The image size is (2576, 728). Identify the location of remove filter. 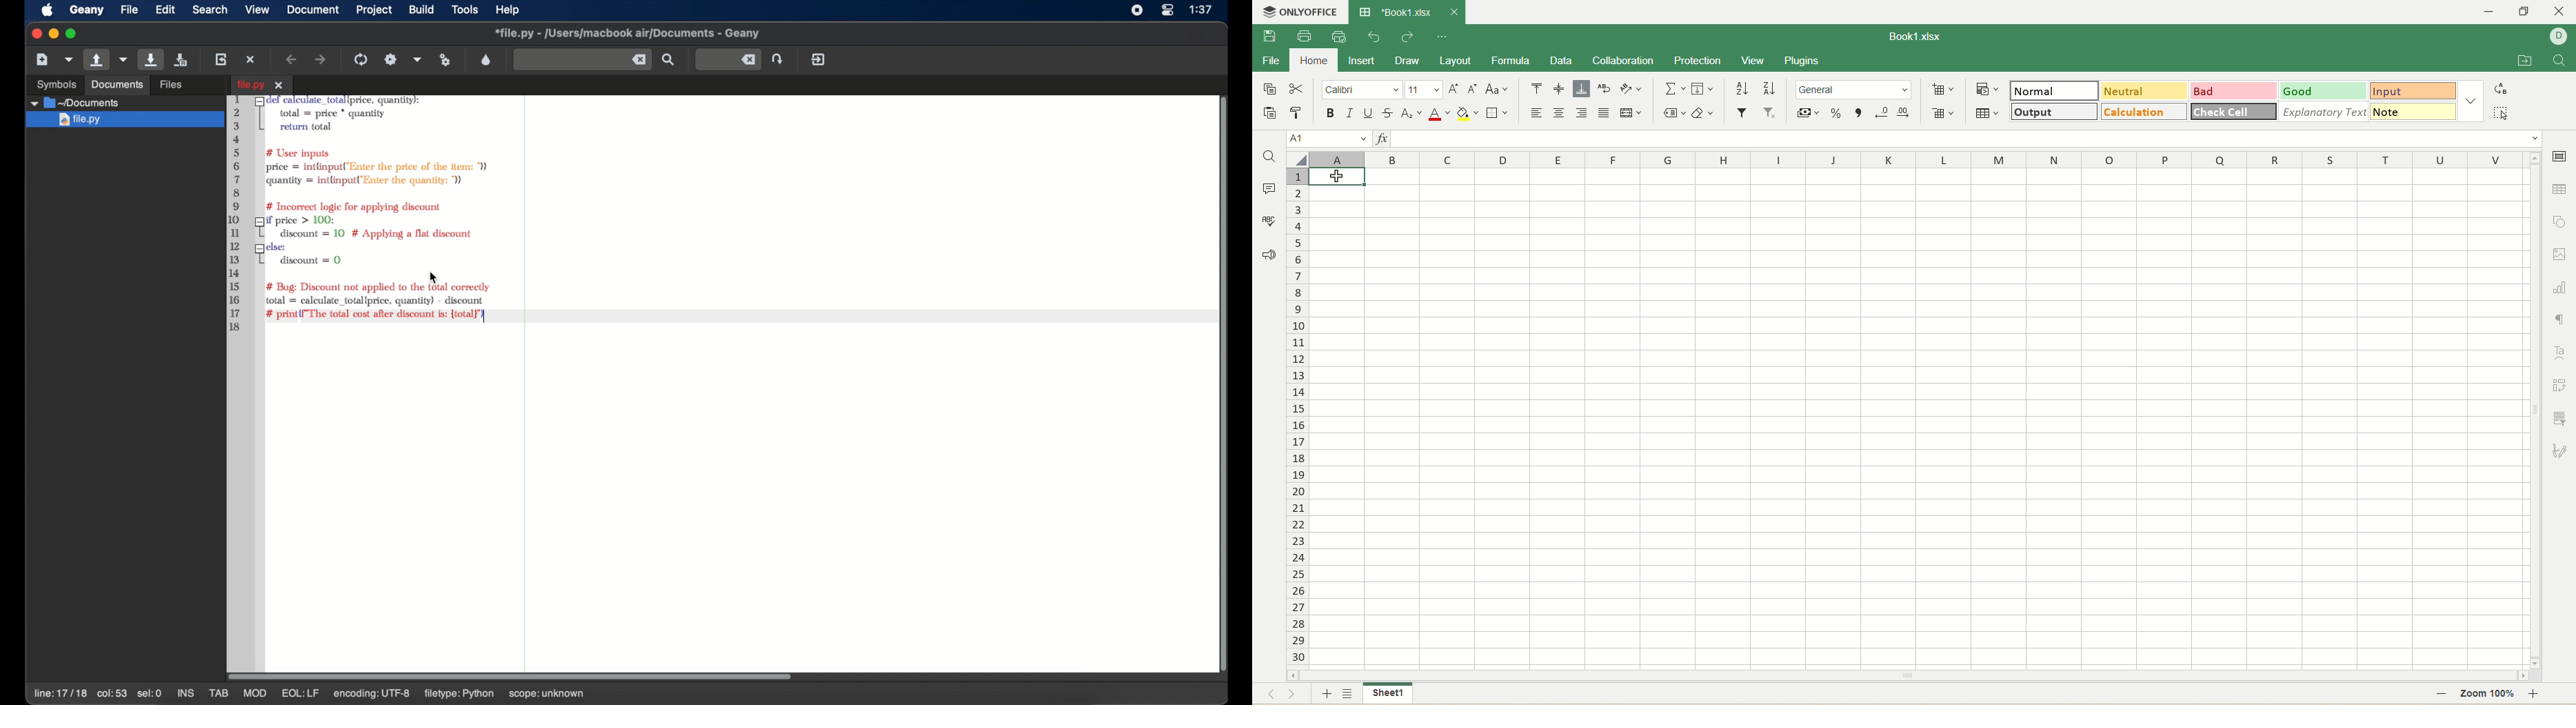
(1769, 112).